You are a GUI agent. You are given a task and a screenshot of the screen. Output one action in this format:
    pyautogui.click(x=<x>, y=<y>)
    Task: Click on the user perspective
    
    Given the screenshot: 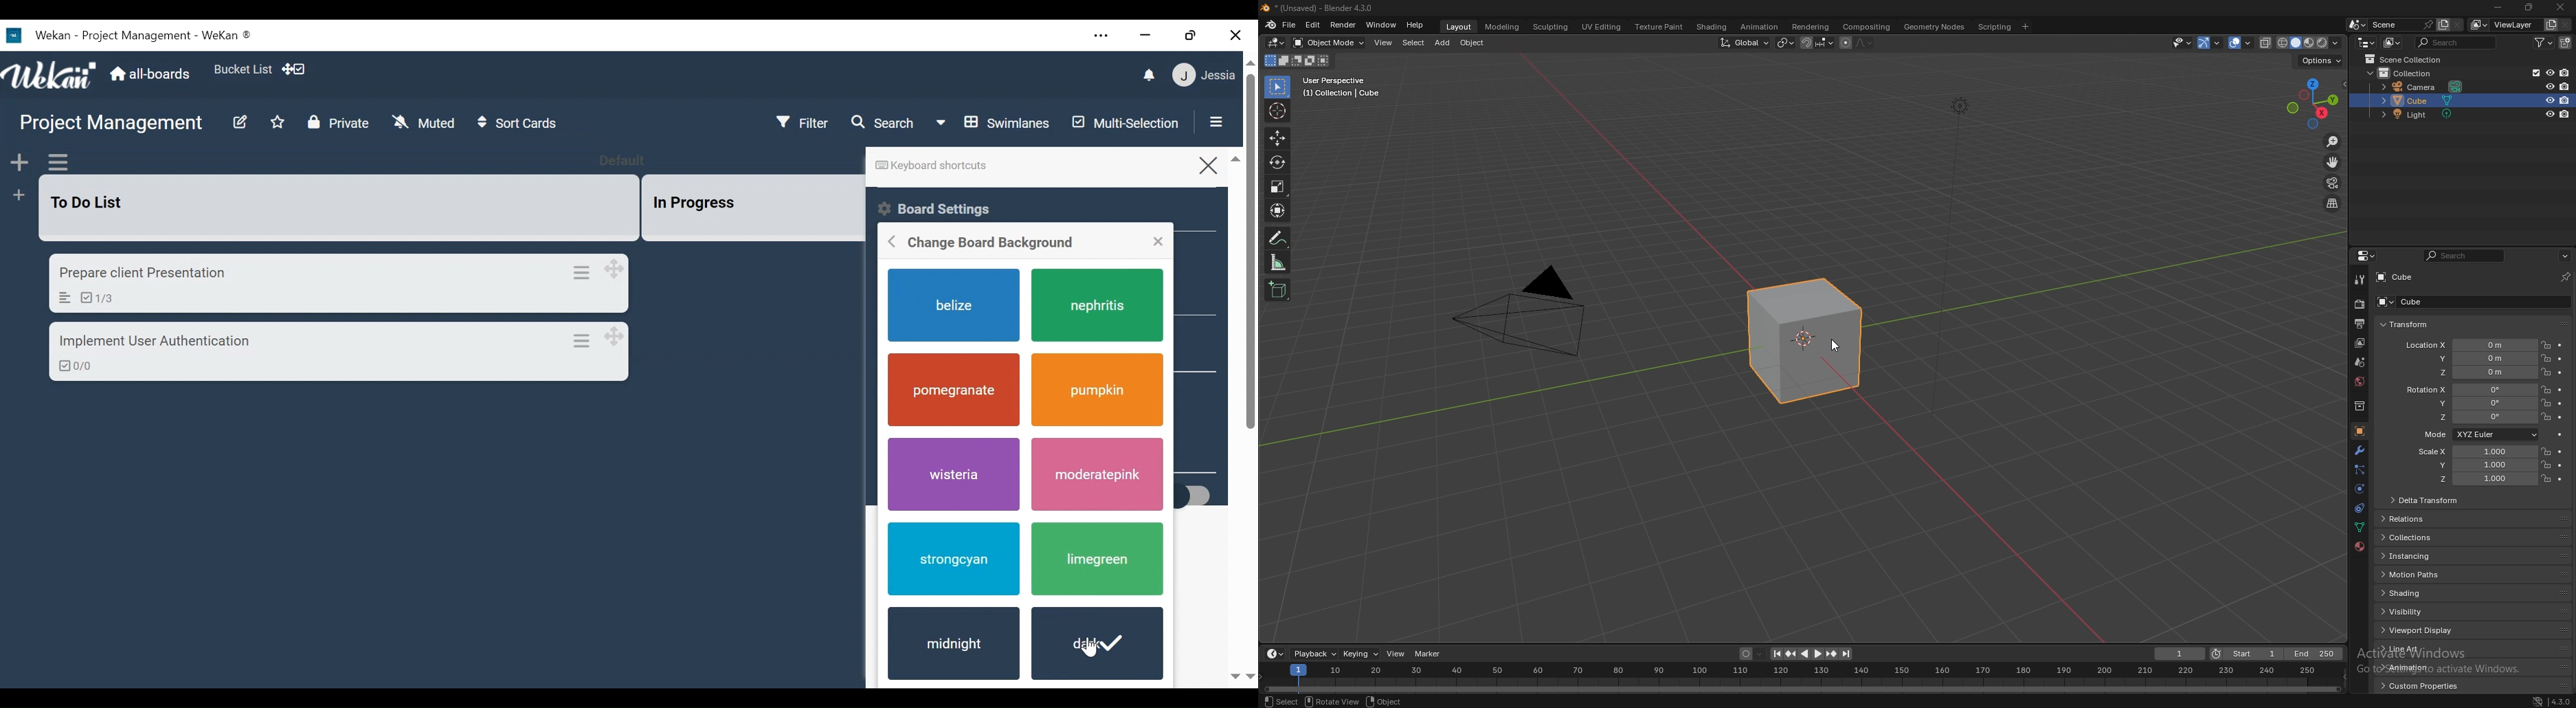 What is the action you would take?
    pyautogui.click(x=1345, y=87)
    